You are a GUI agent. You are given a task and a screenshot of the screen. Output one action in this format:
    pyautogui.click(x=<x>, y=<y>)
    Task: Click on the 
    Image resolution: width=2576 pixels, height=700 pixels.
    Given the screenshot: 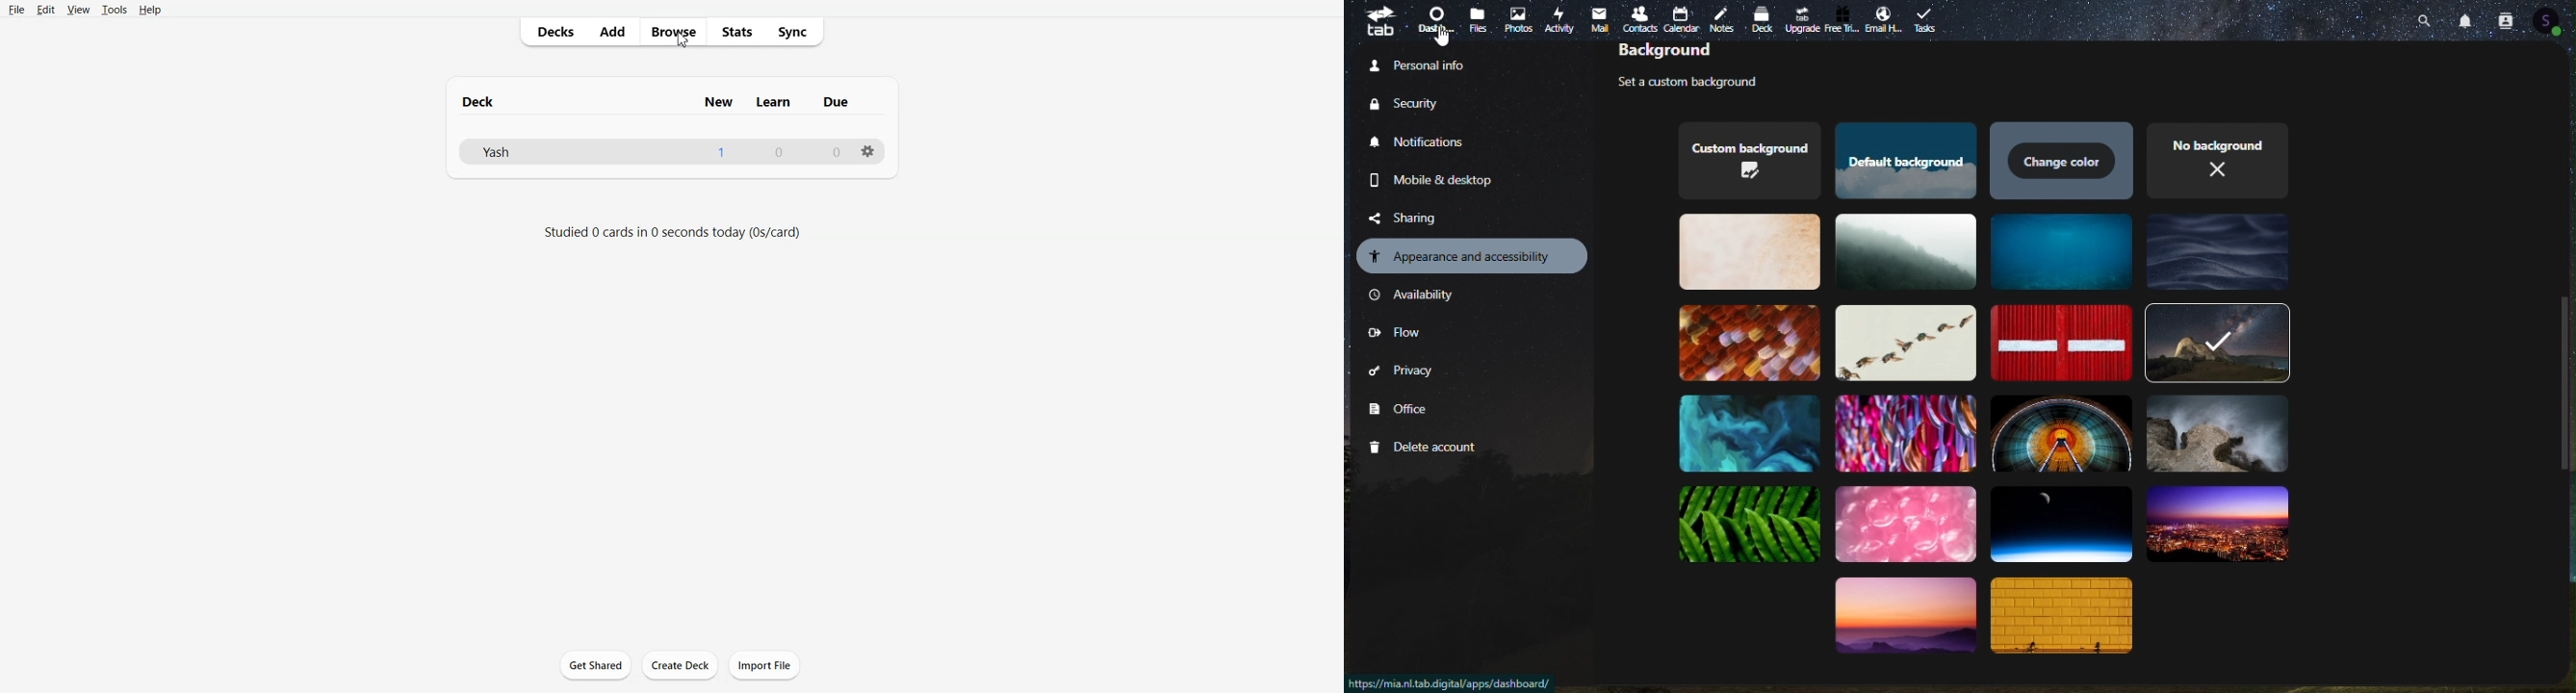 What is the action you would take?
    pyautogui.click(x=1441, y=37)
    